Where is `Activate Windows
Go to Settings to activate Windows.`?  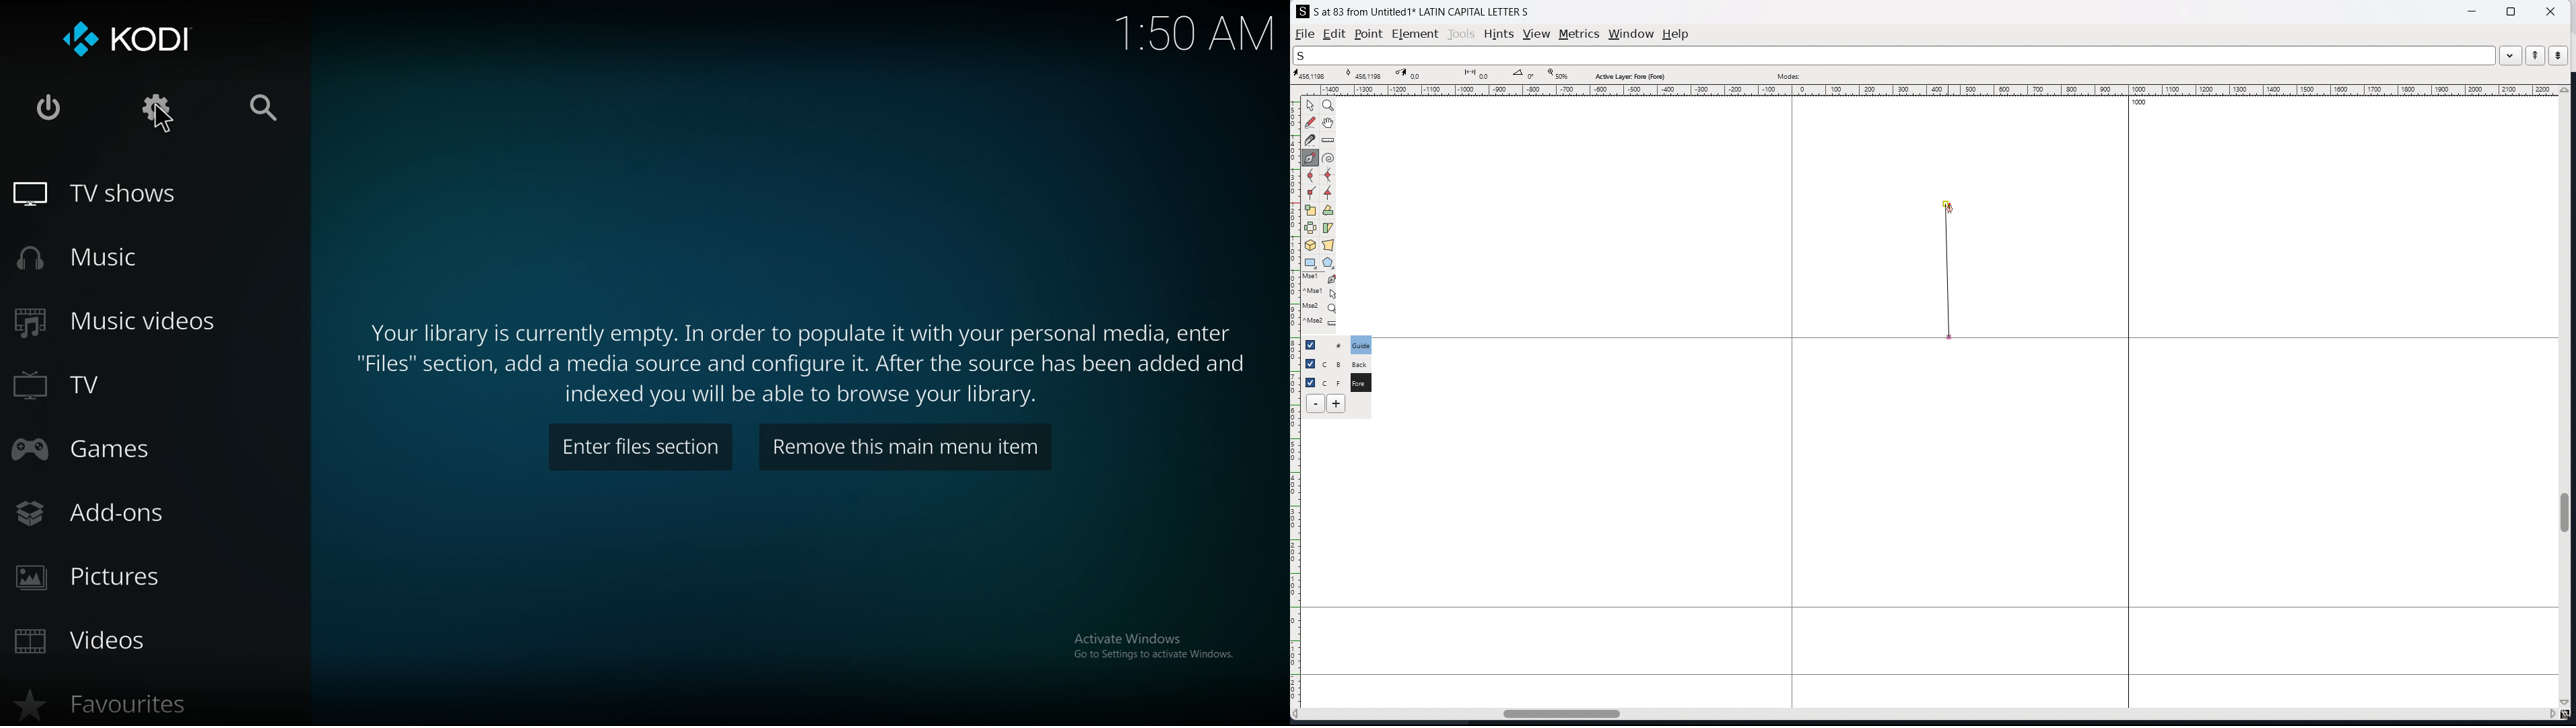 Activate Windows
Go to Settings to activate Windows. is located at coordinates (1157, 652).